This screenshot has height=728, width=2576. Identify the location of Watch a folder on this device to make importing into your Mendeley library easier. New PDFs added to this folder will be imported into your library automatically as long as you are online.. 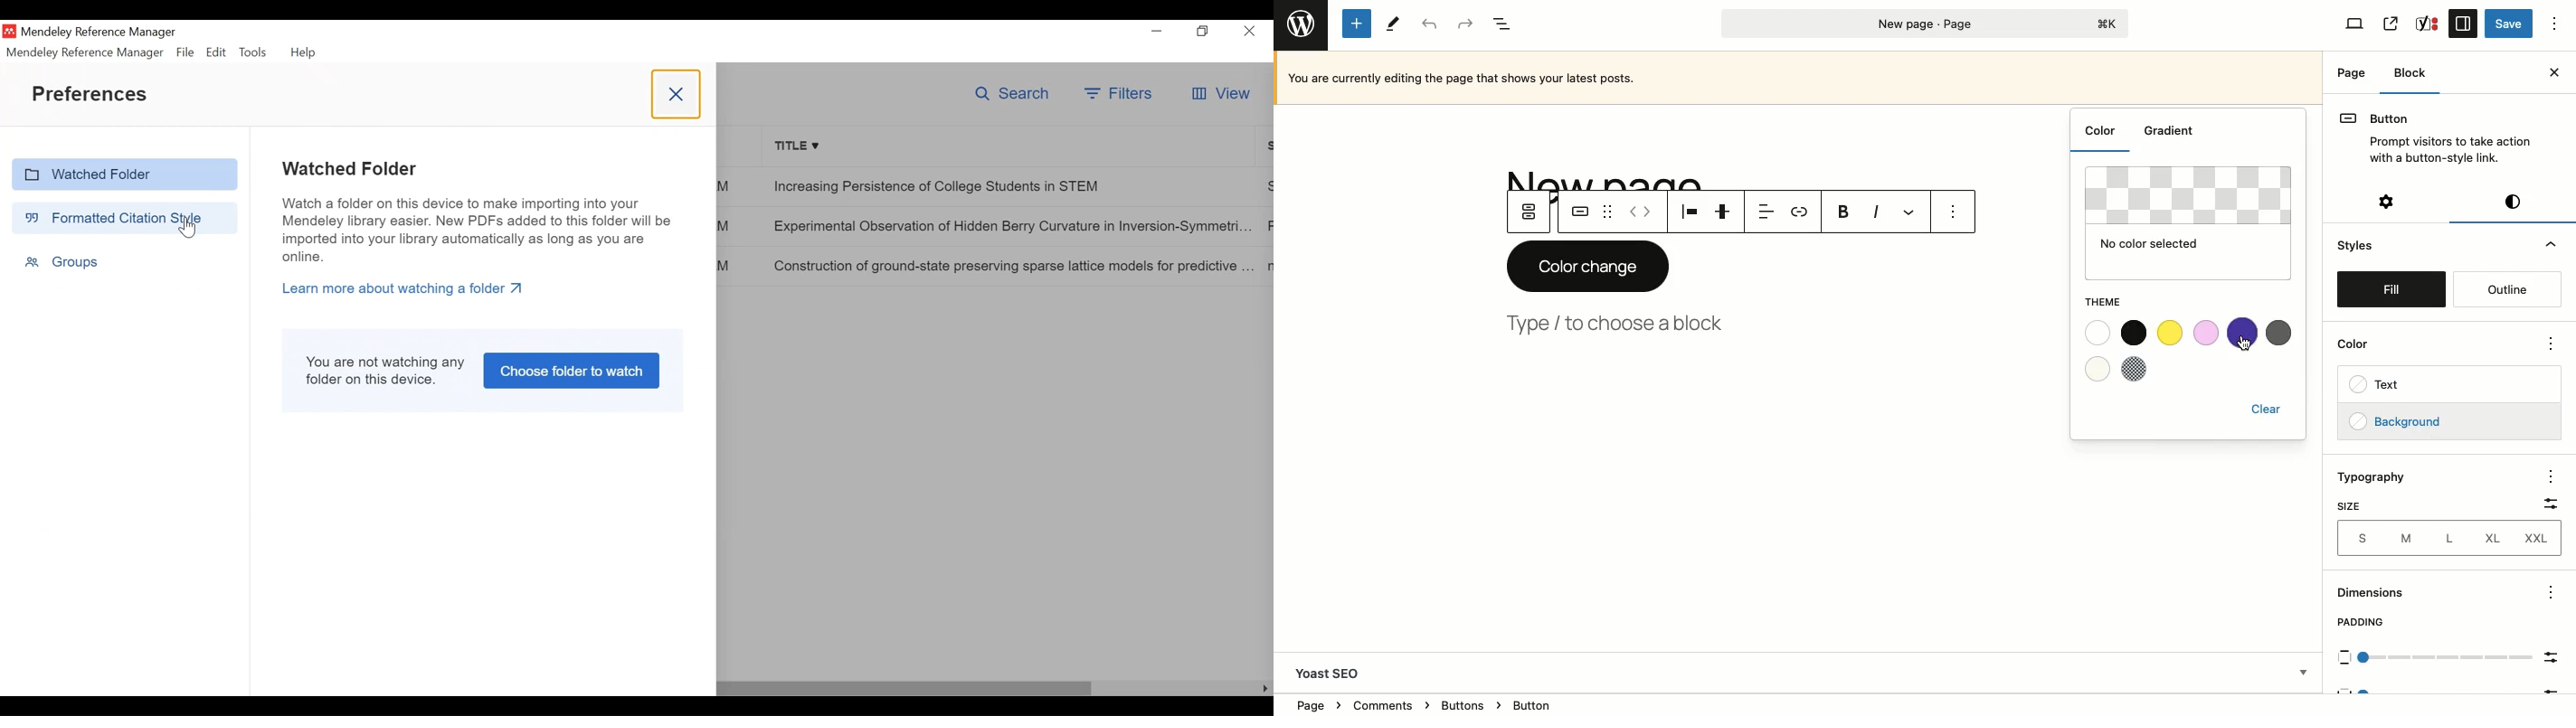
(480, 228).